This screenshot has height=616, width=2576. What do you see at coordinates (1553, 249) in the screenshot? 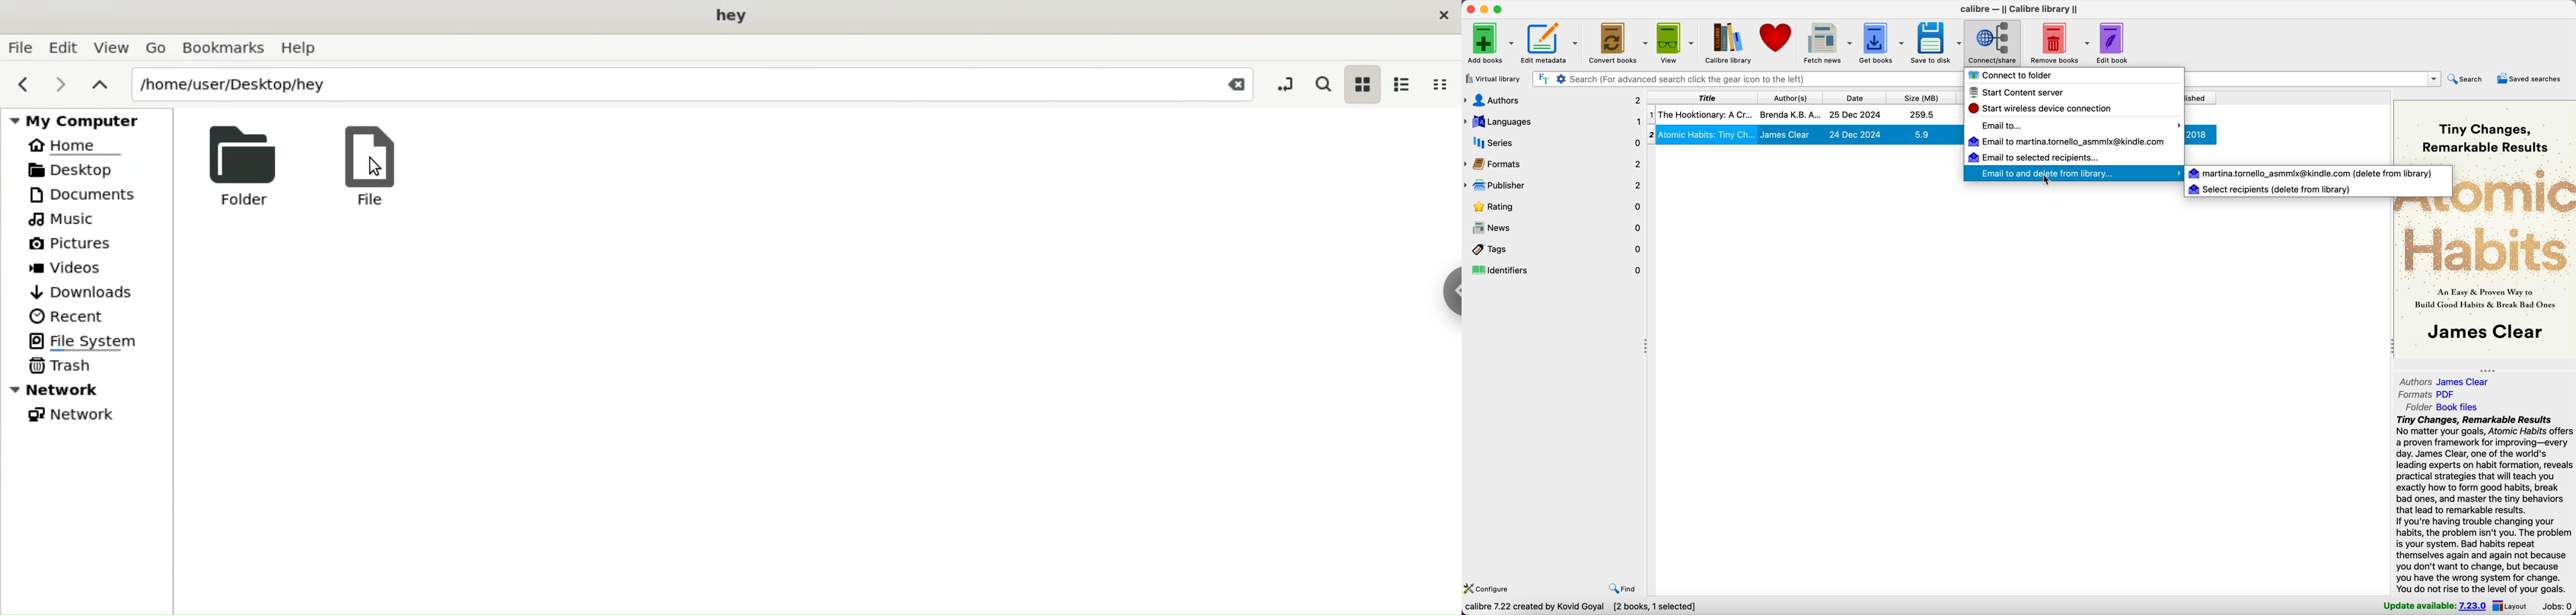
I see `tags` at bounding box center [1553, 249].